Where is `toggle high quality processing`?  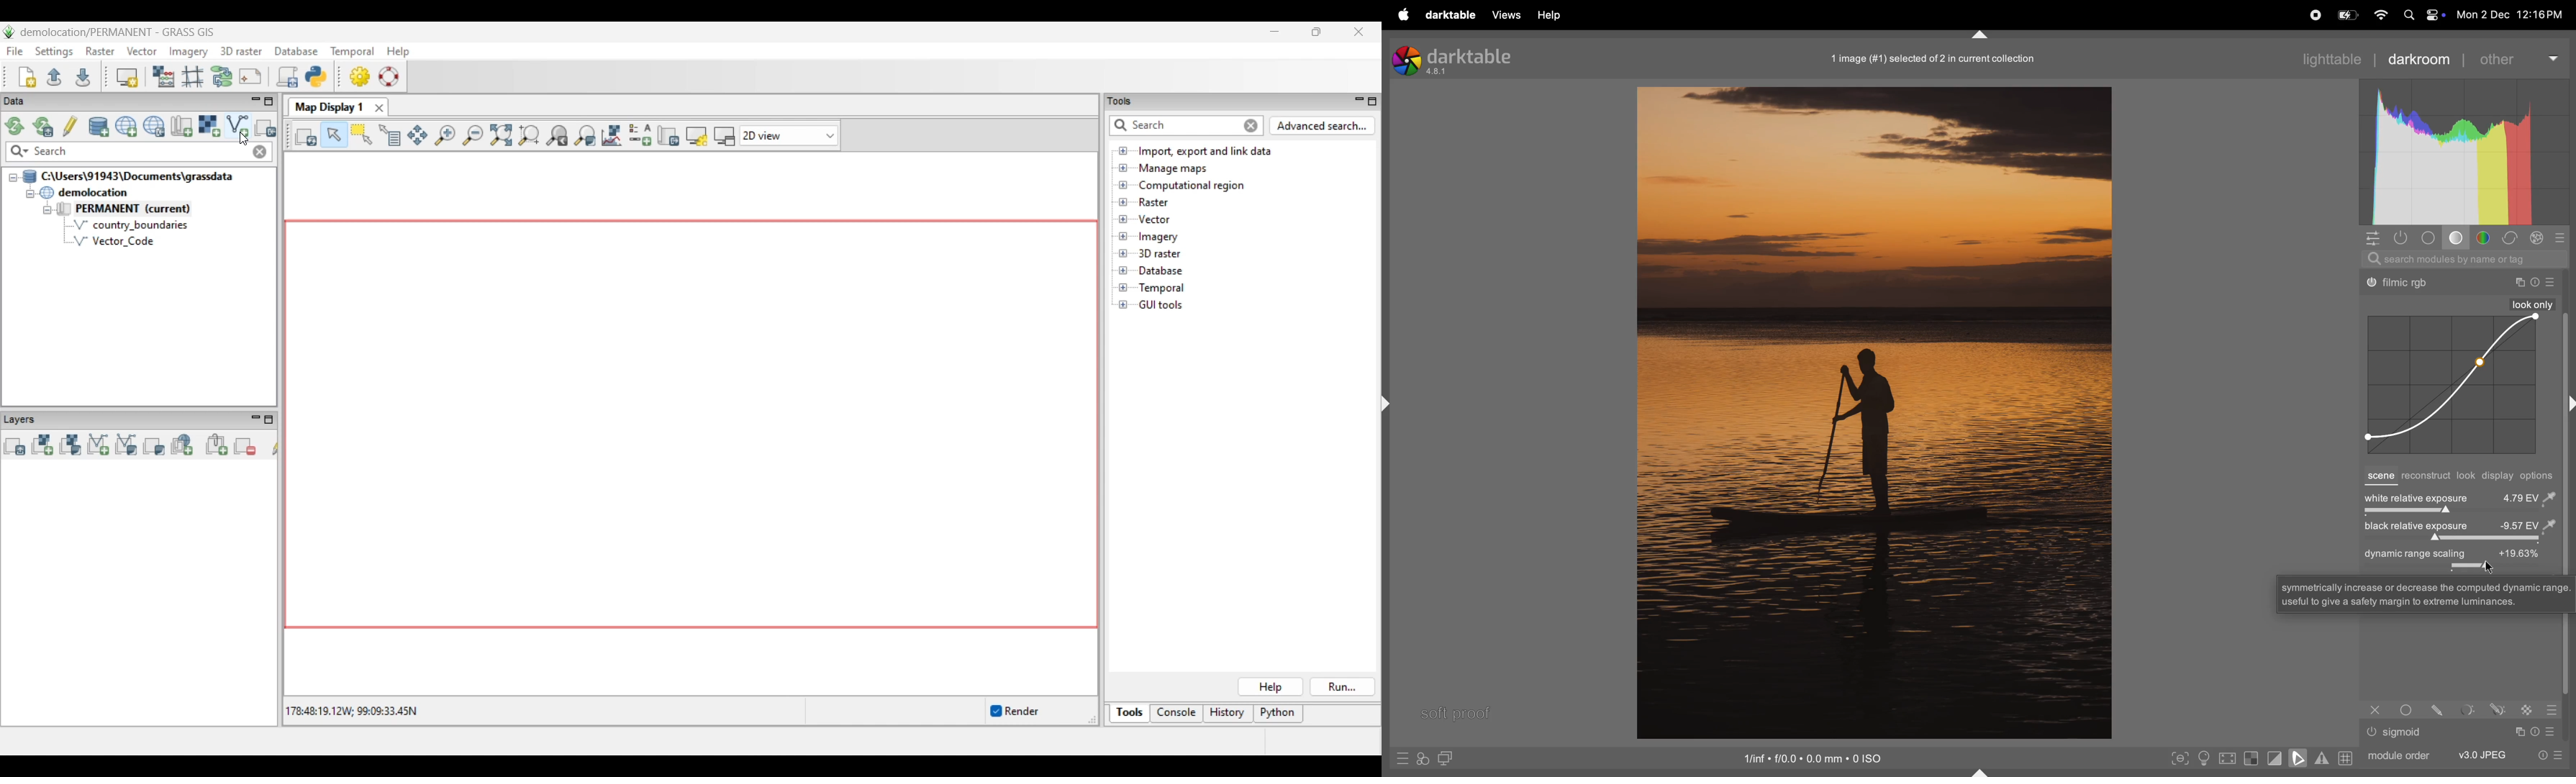
toggle high quality processing is located at coordinates (2229, 759).